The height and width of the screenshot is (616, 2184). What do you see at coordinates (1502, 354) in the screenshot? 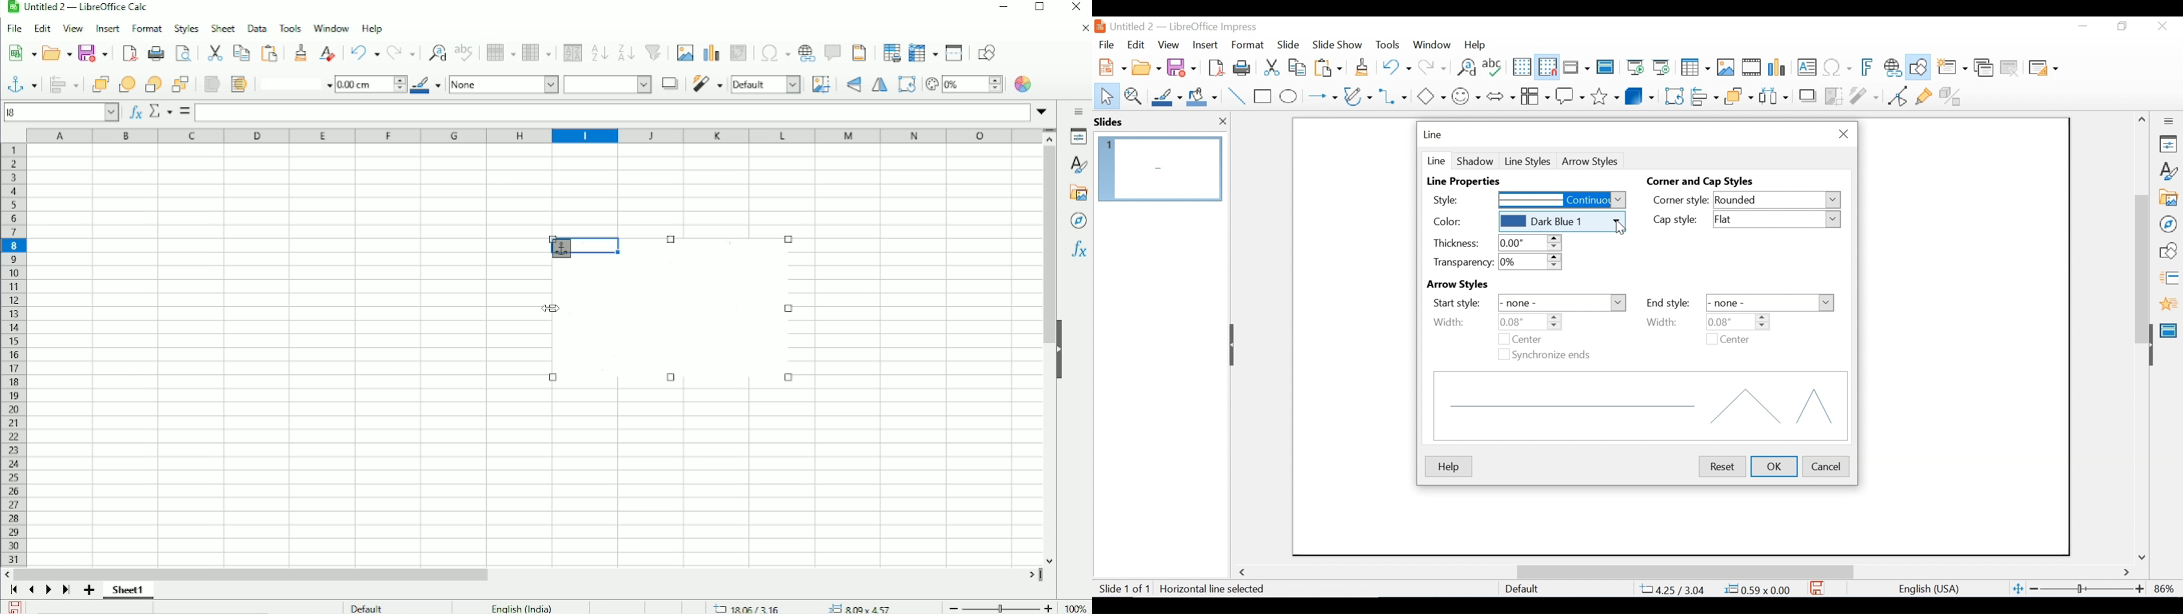
I see `checkbox` at bounding box center [1502, 354].